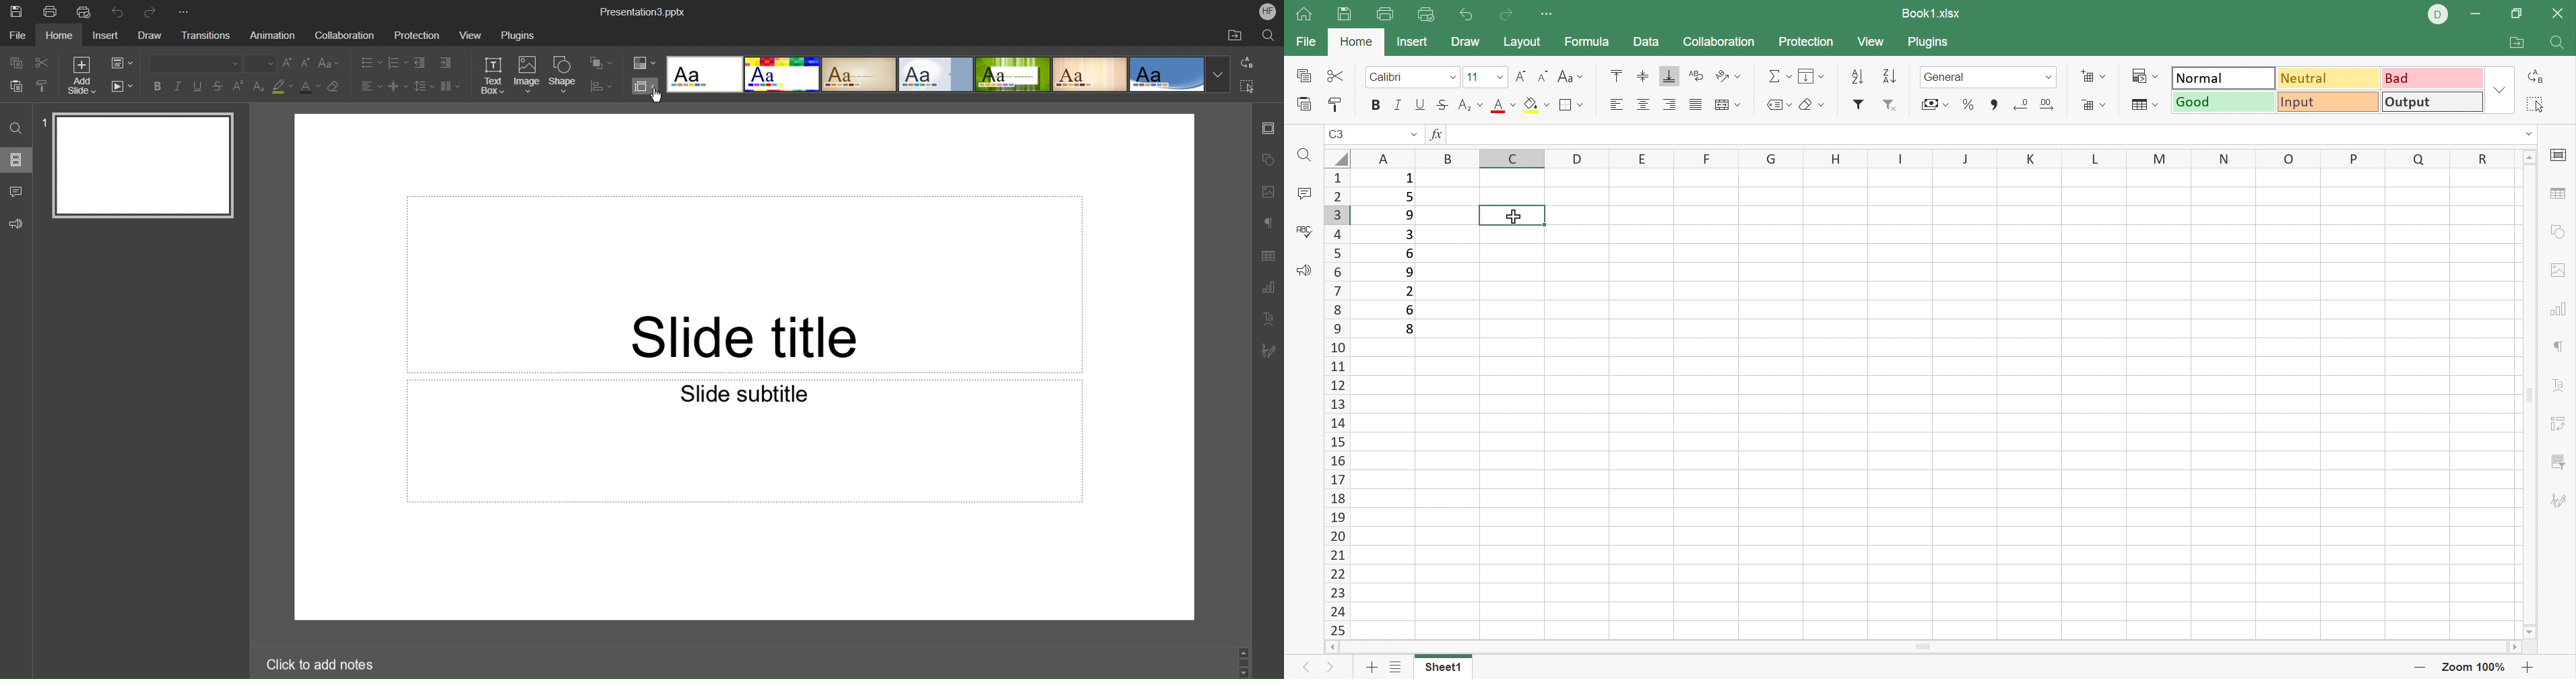 Image resolution: width=2576 pixels, height=700 pixels. What do you see at coordinates (44, 88) in the screenshot?
I see `Copy Style` at bounding box center [44, 88].